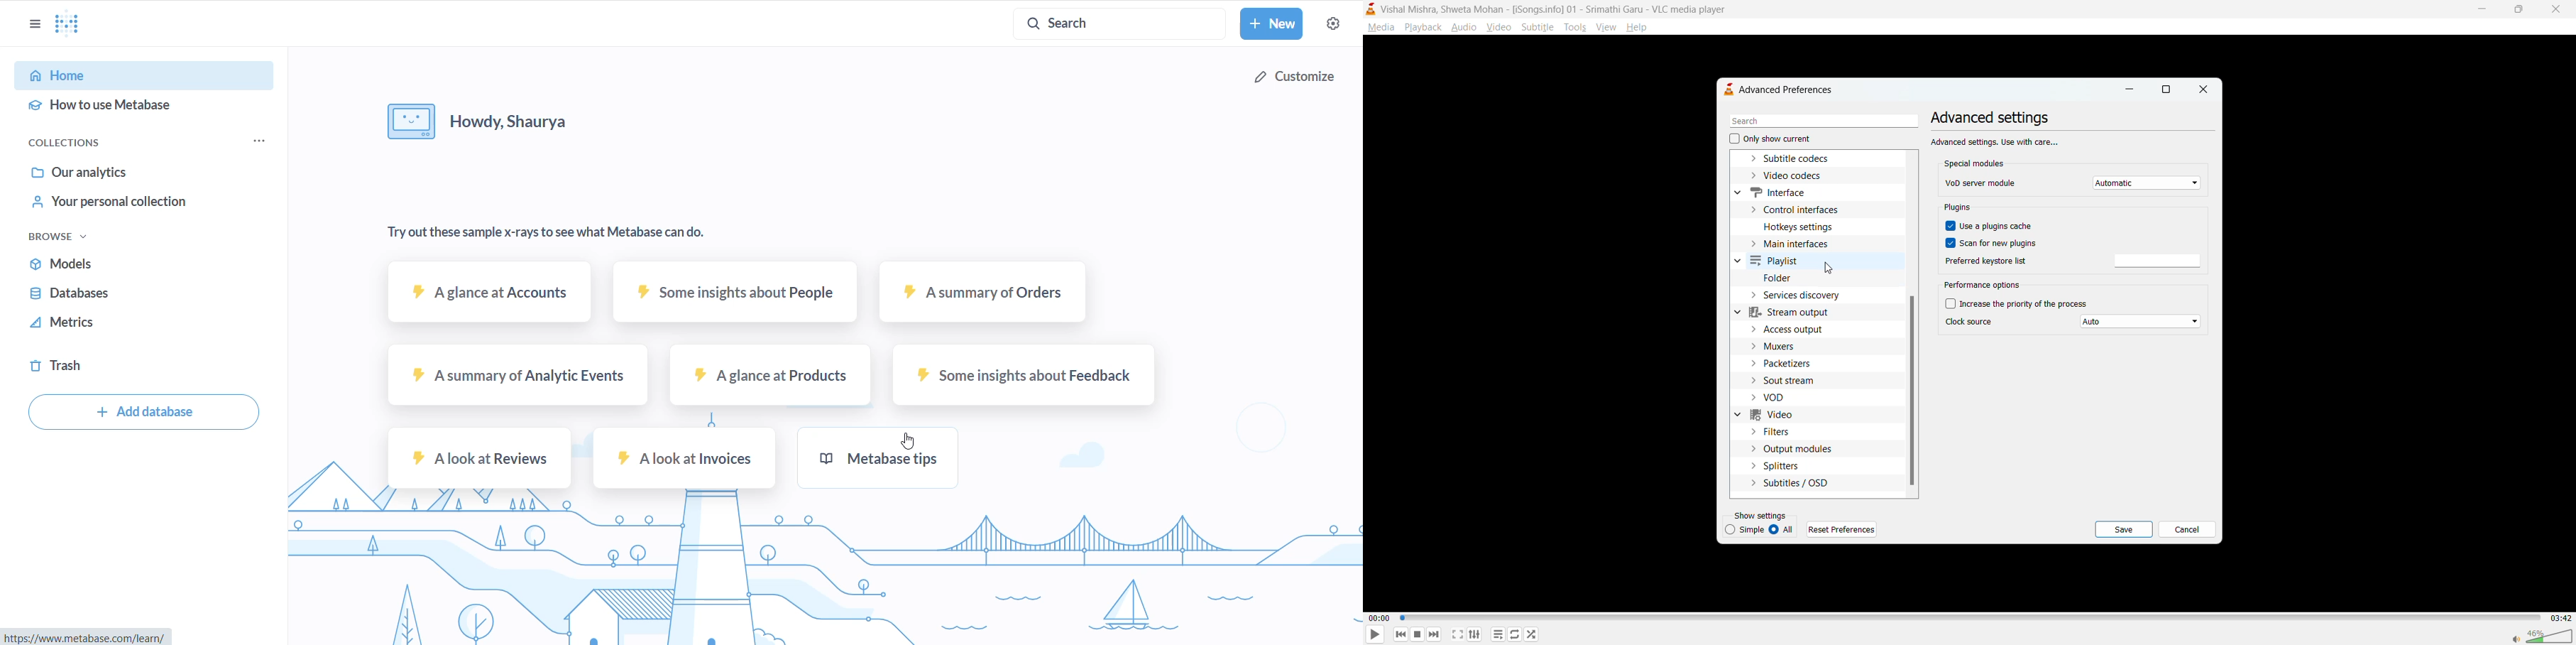 The height and width of the screenshot is (672, 2576). Describe the element at coordinates (1784, 530) in the screenshot. I see `all` at that location.